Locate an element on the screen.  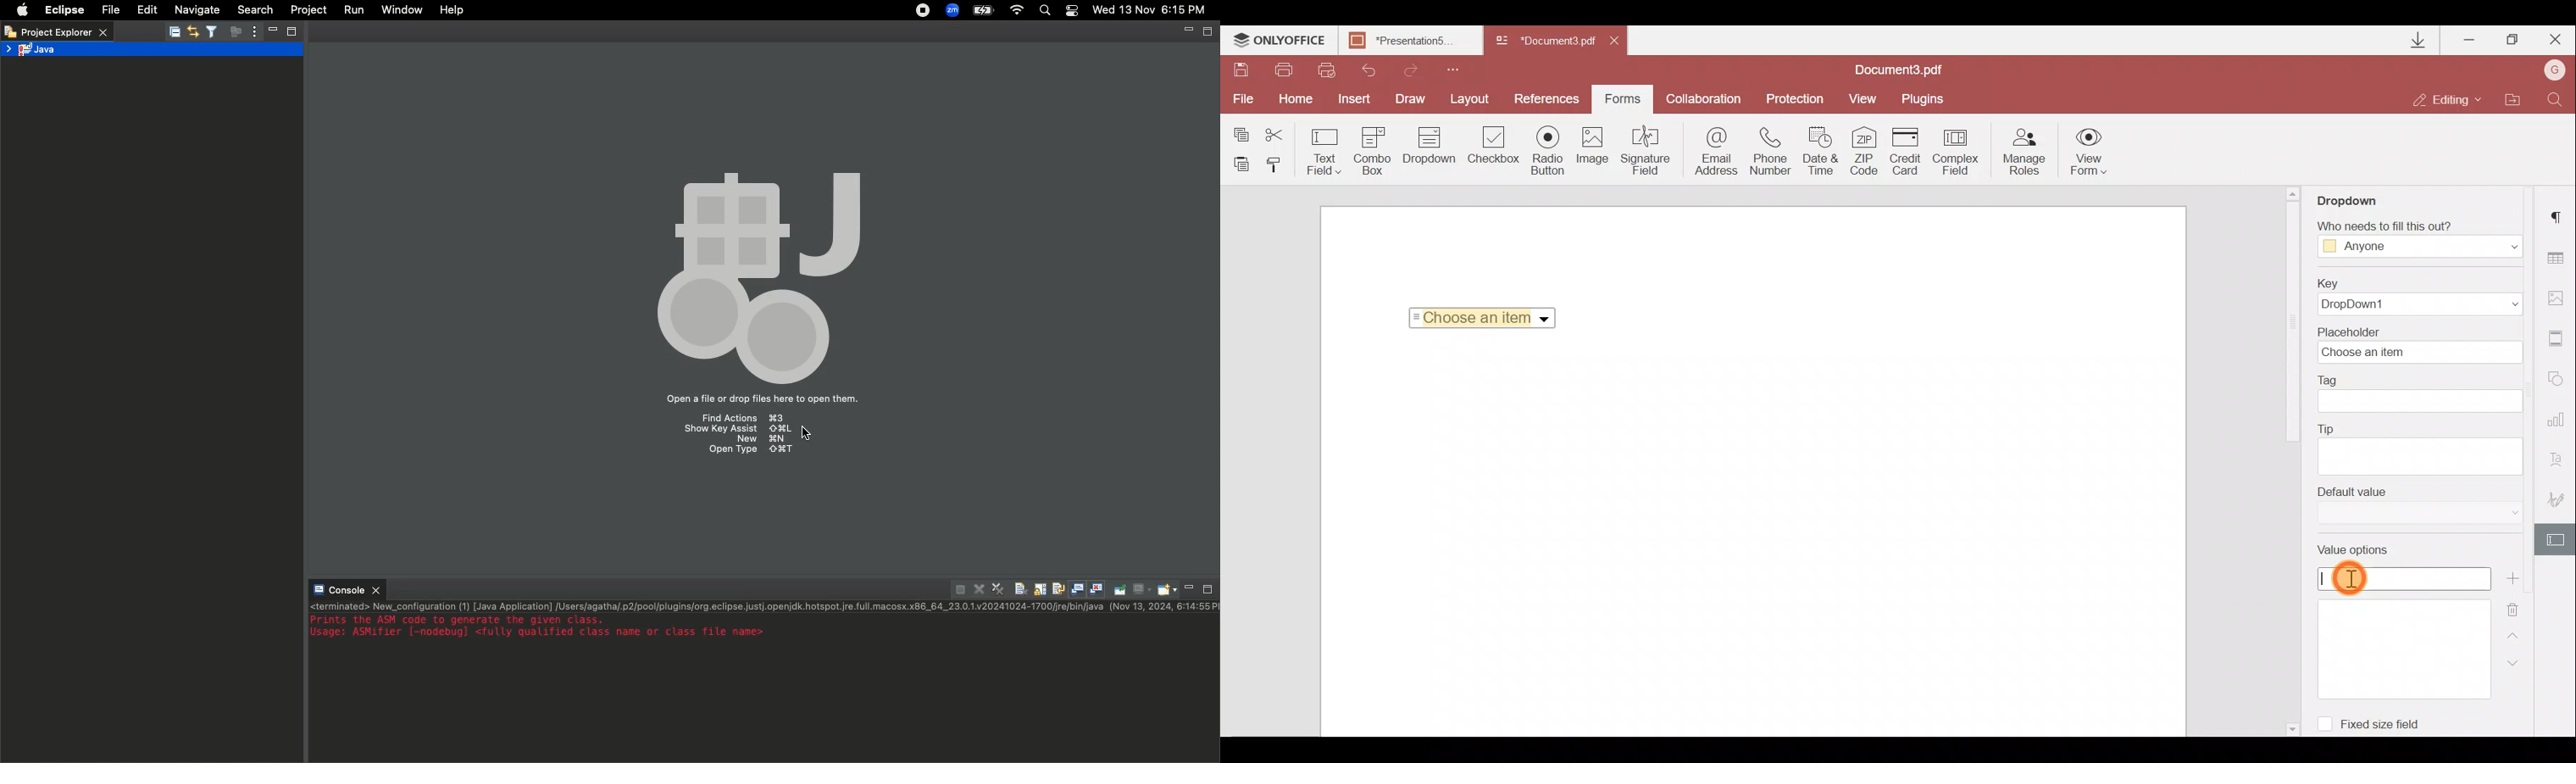
Prints the ASM code to generate the given class. is located at coordinates (456, 621).